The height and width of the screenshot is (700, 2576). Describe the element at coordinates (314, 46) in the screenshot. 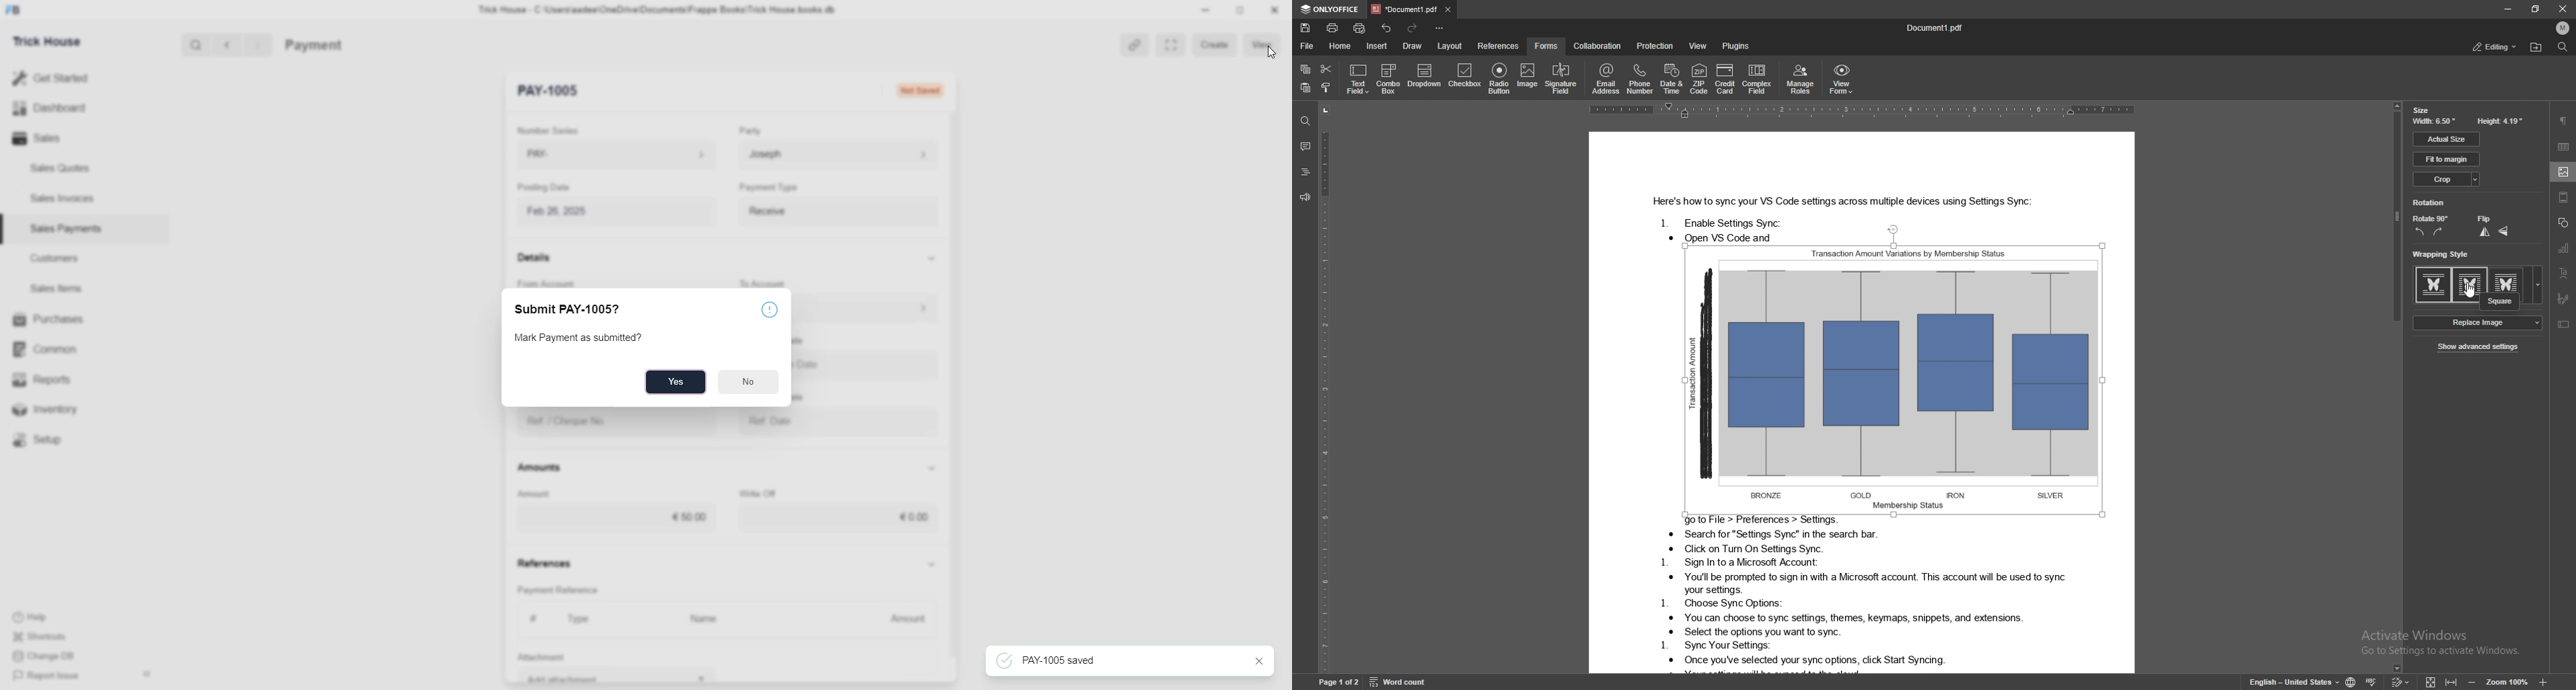

I see `Payment` at that location.